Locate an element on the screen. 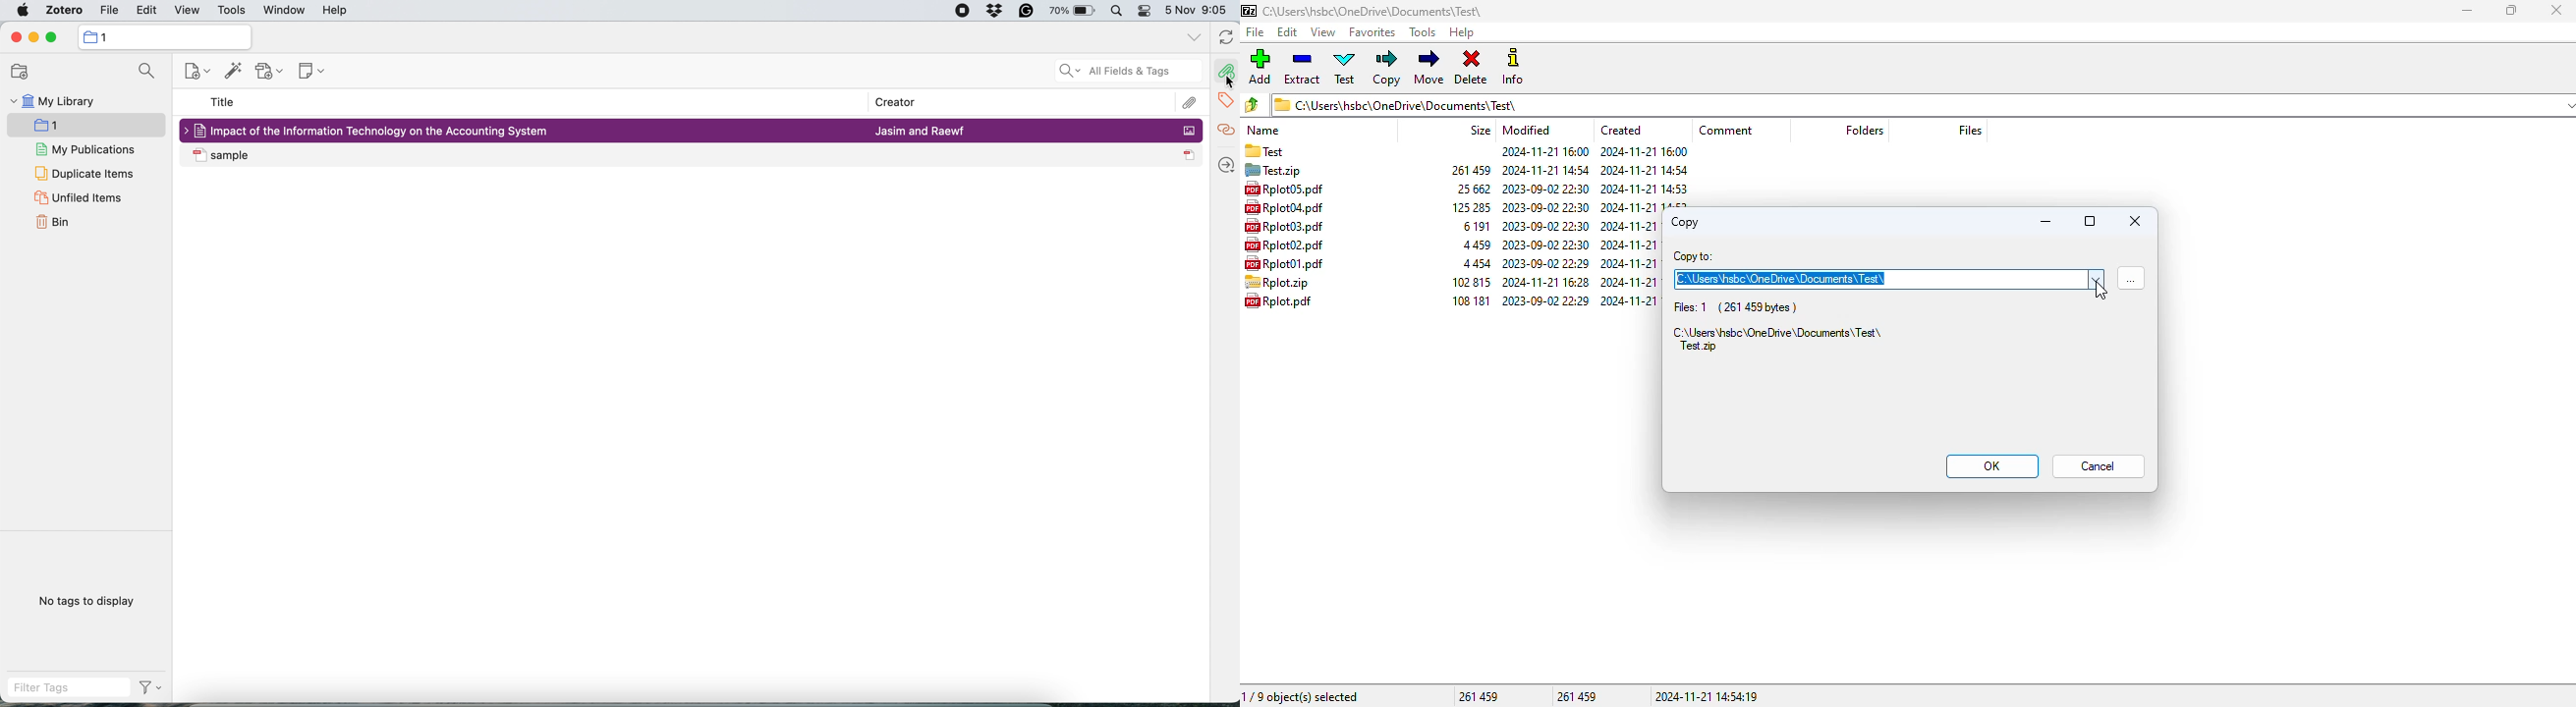 This screenshot has height=728, width=2576. copy is located at coordinates (1388, 69).